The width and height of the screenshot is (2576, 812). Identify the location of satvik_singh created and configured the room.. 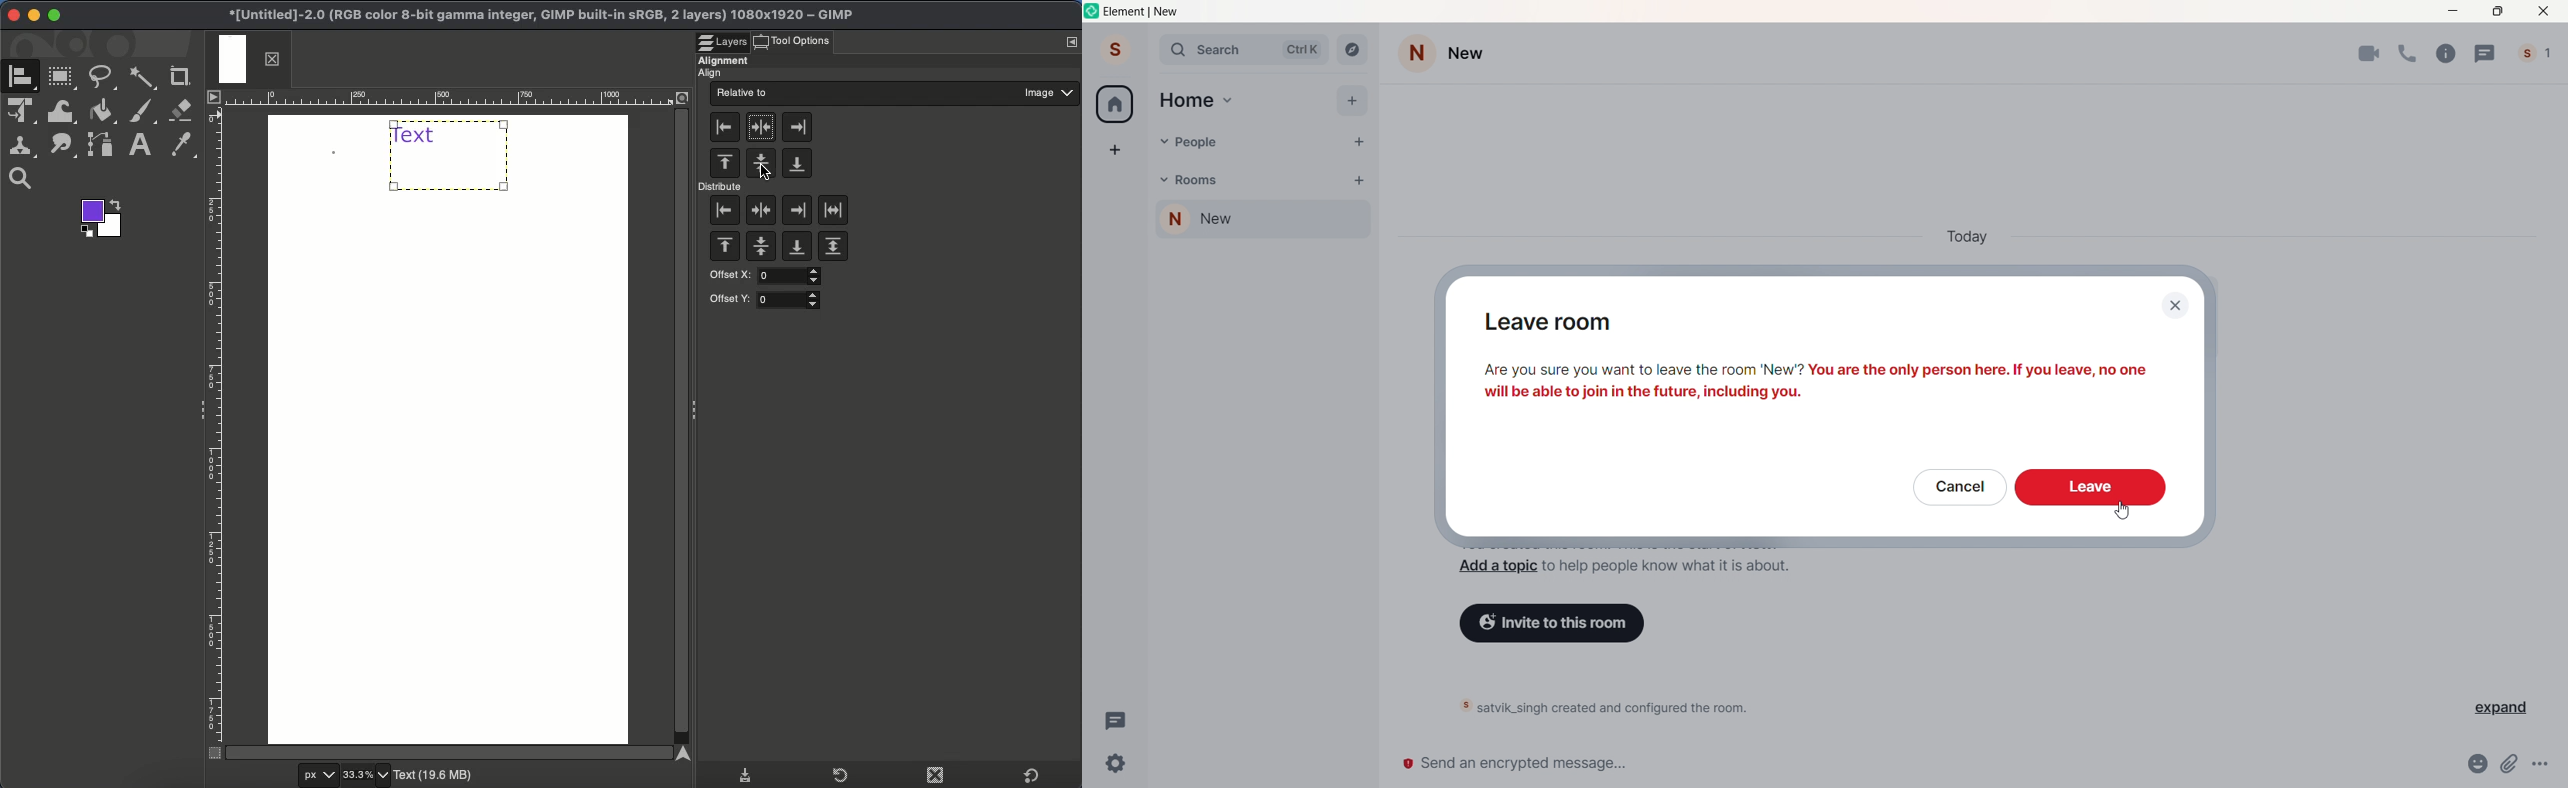
(1632, 708).